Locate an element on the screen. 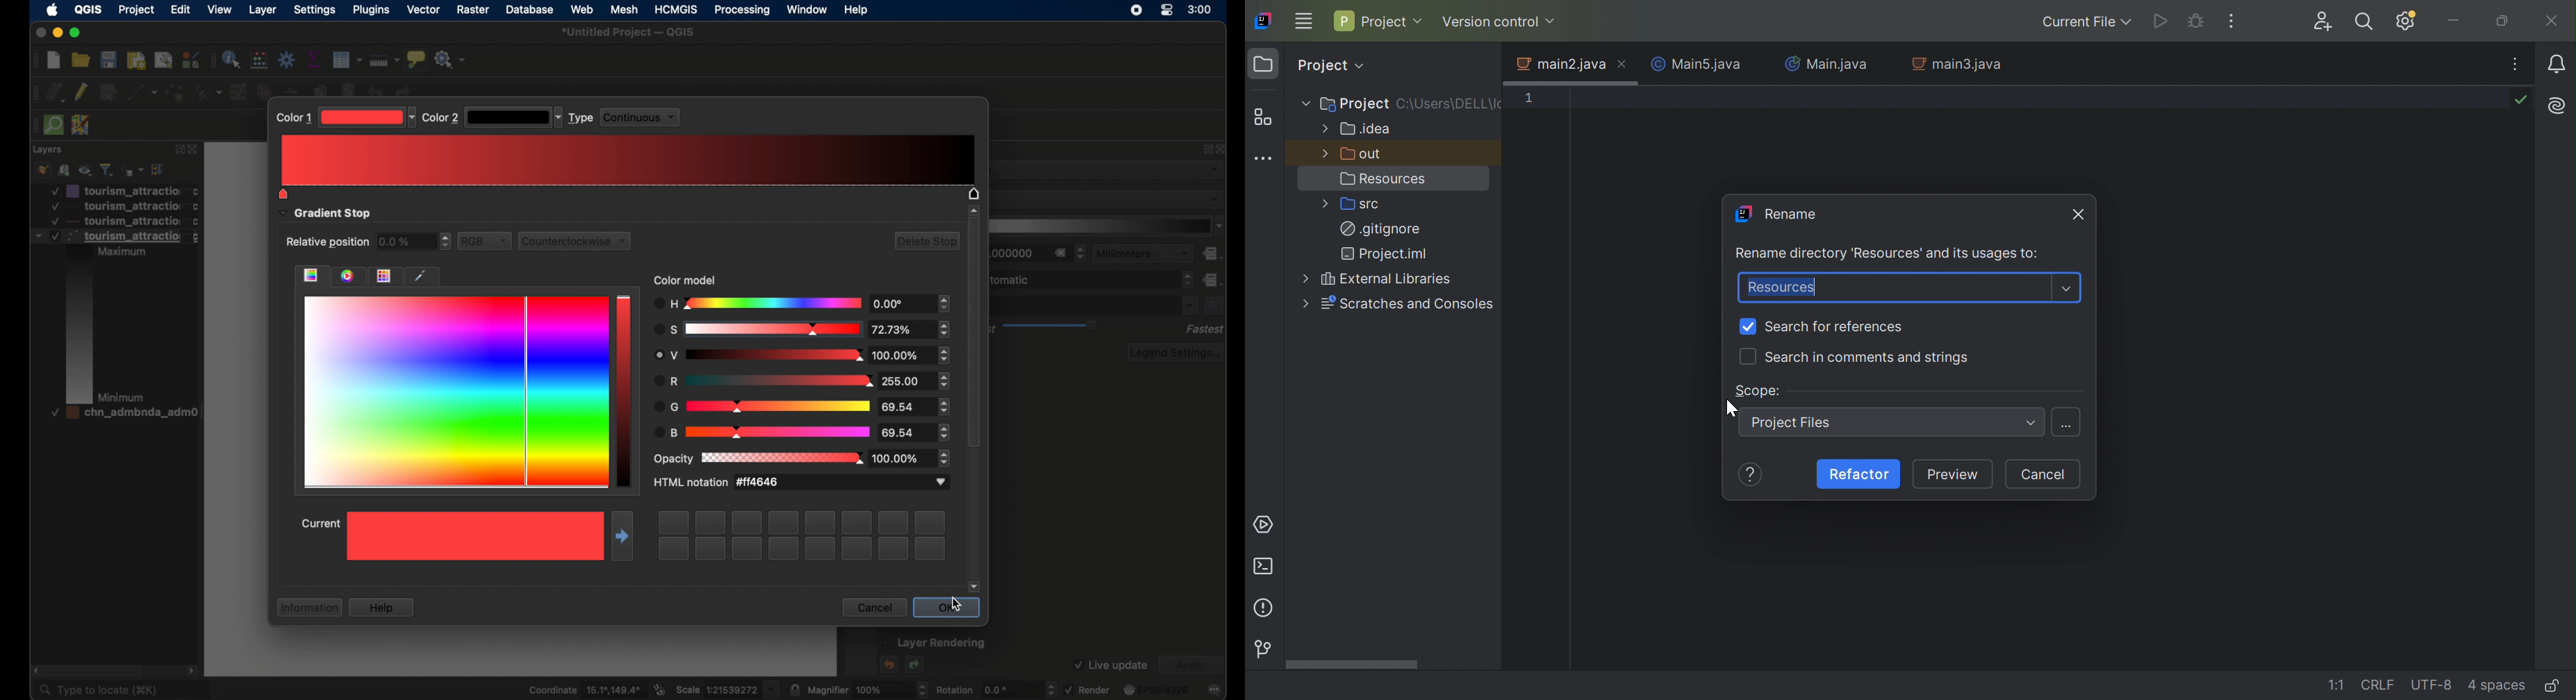 The height and width of the screenshot is (700, 2576). current color is located at coordinates (626, 393).